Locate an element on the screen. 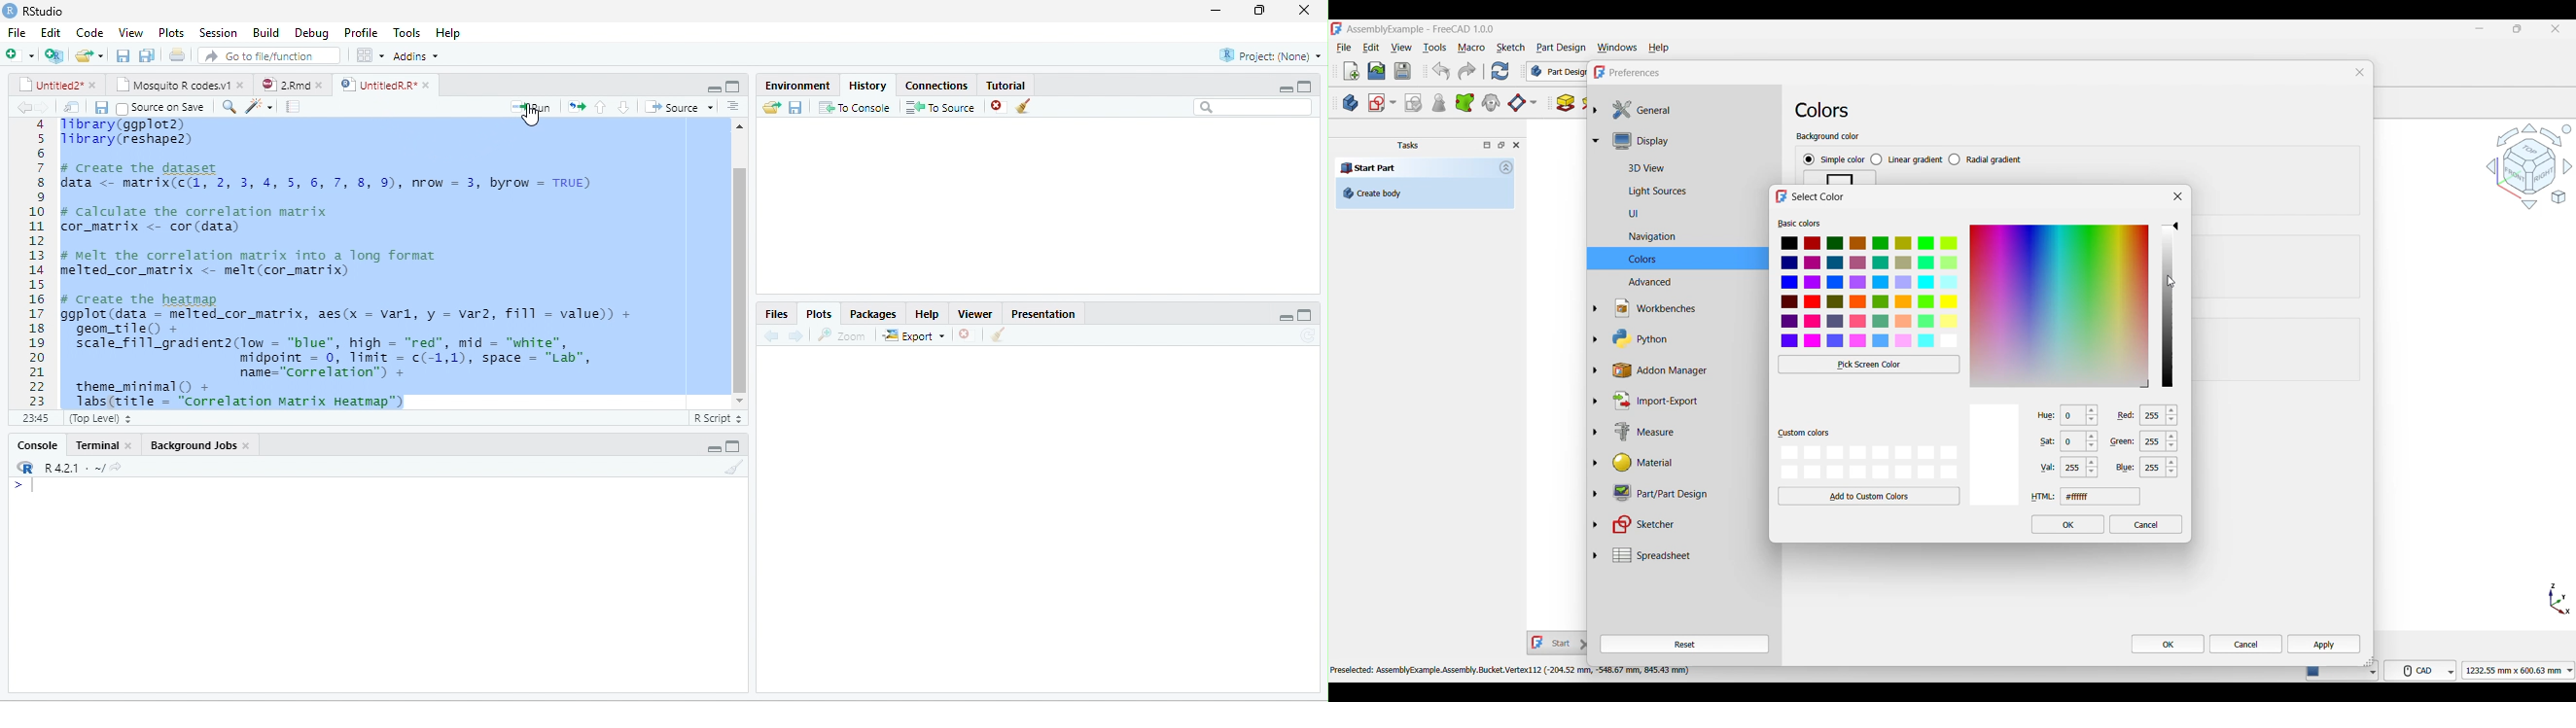 The width and height of the screenshot is (2576, 728). view is located at coordinates (132, 32).